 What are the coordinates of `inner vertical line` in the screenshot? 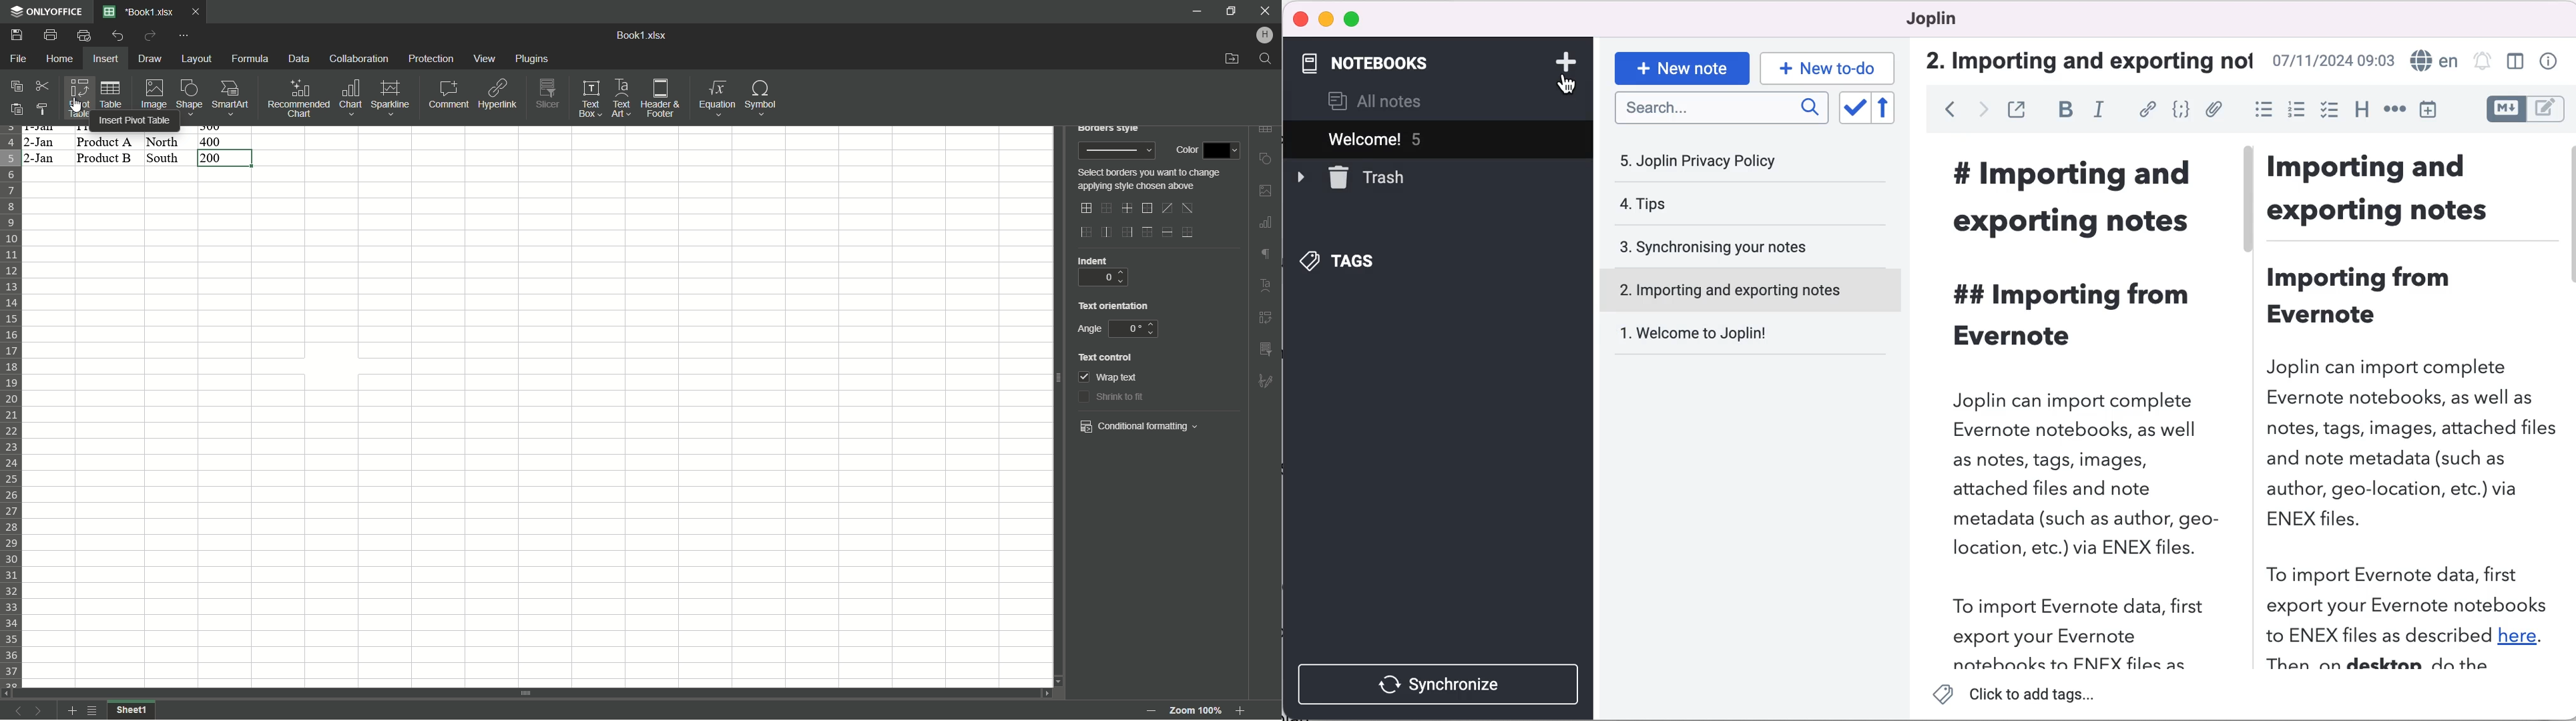 It's located at (1105, 232).